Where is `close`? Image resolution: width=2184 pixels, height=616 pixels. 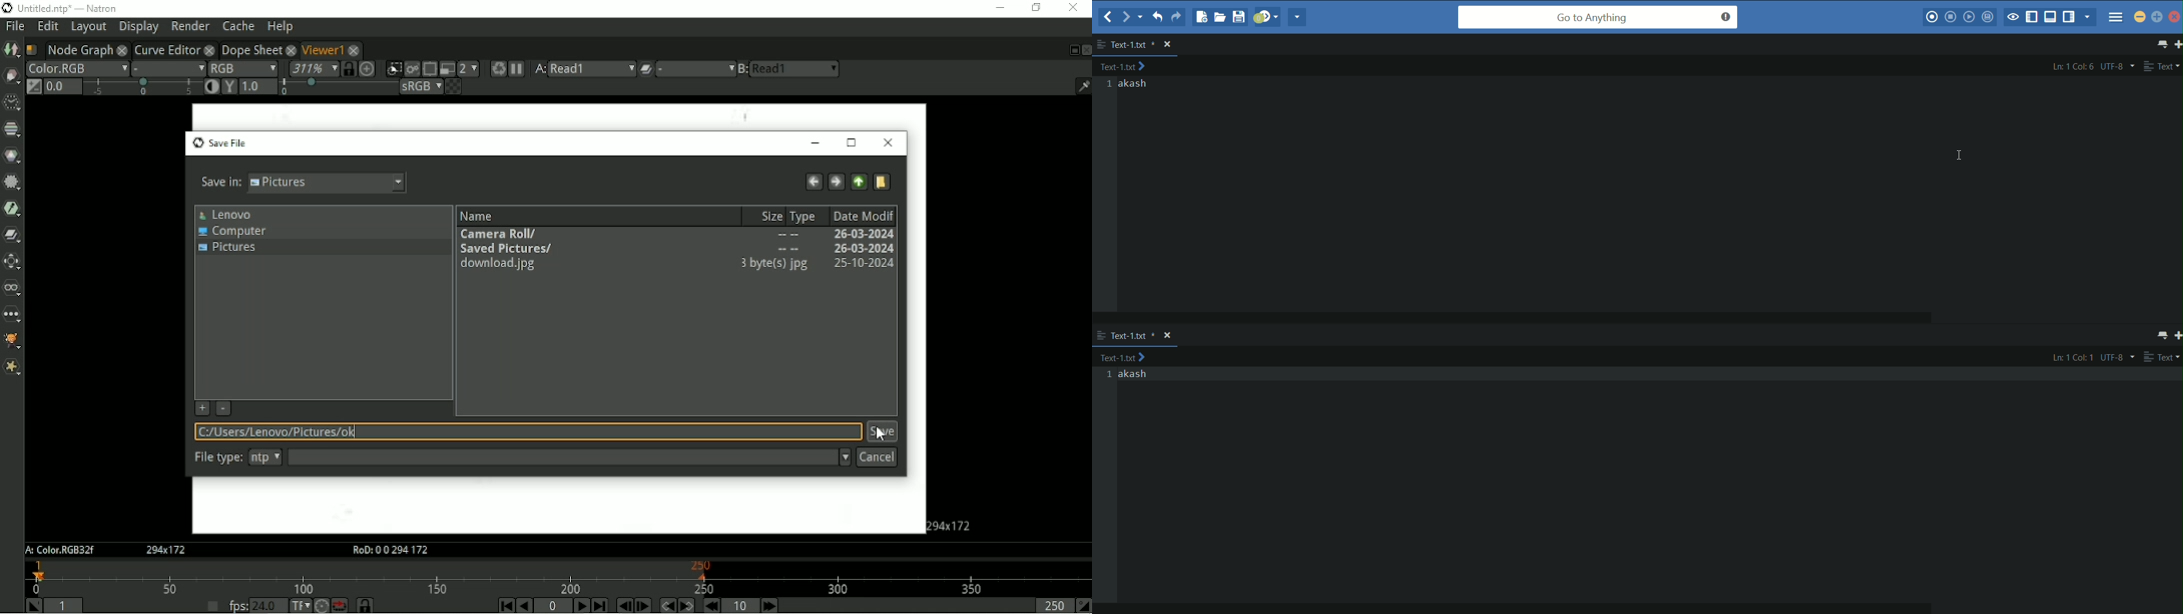
close is located at coordinates (124, 49).